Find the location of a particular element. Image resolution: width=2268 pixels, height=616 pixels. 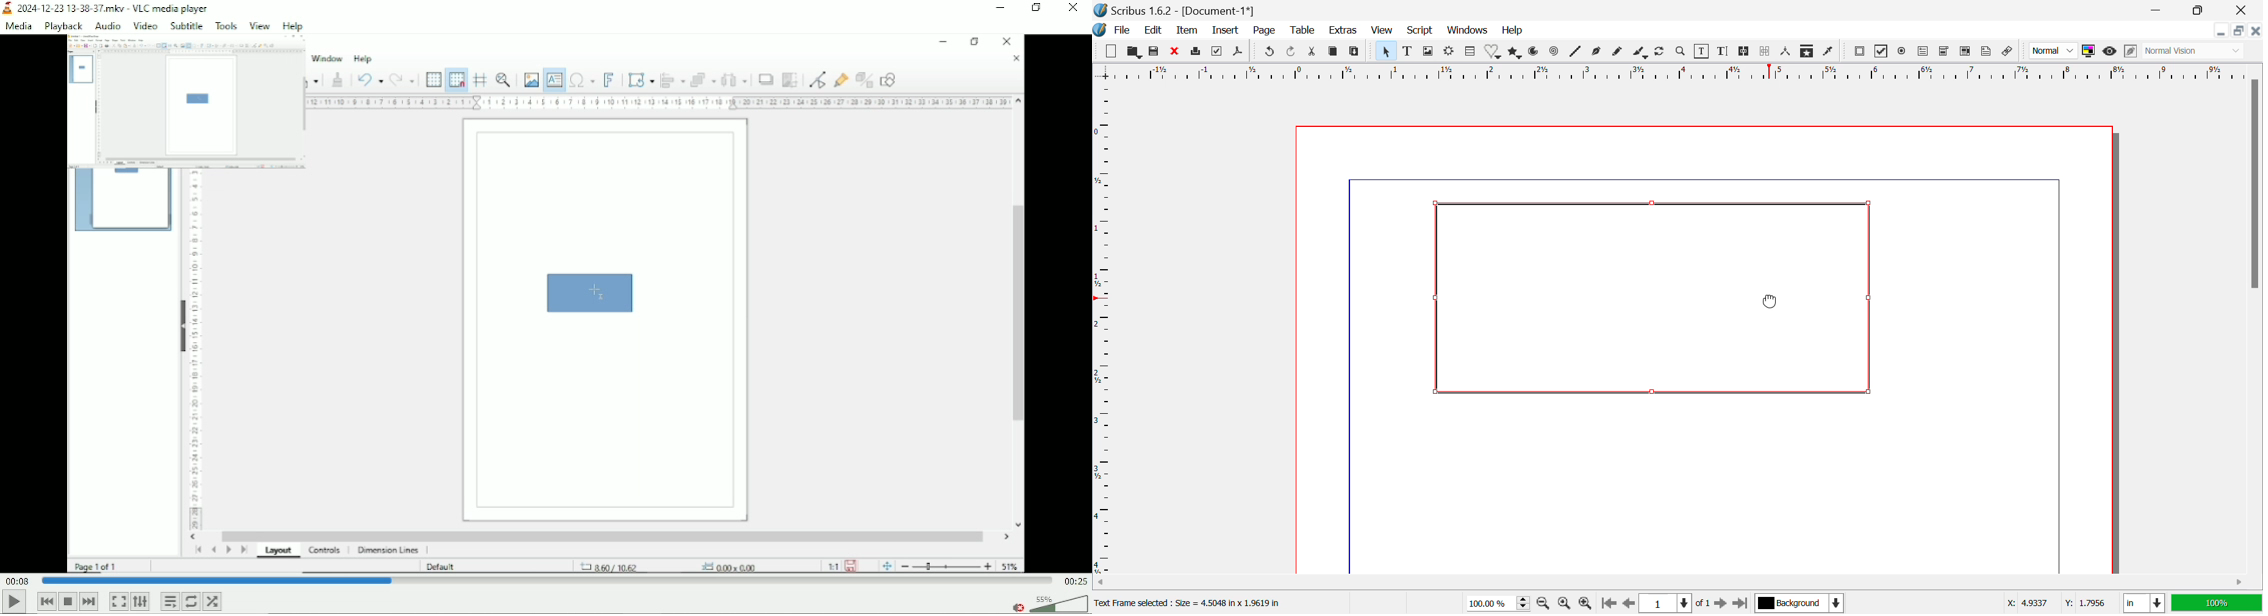

Restore down is located at coordinates (1038, 8).